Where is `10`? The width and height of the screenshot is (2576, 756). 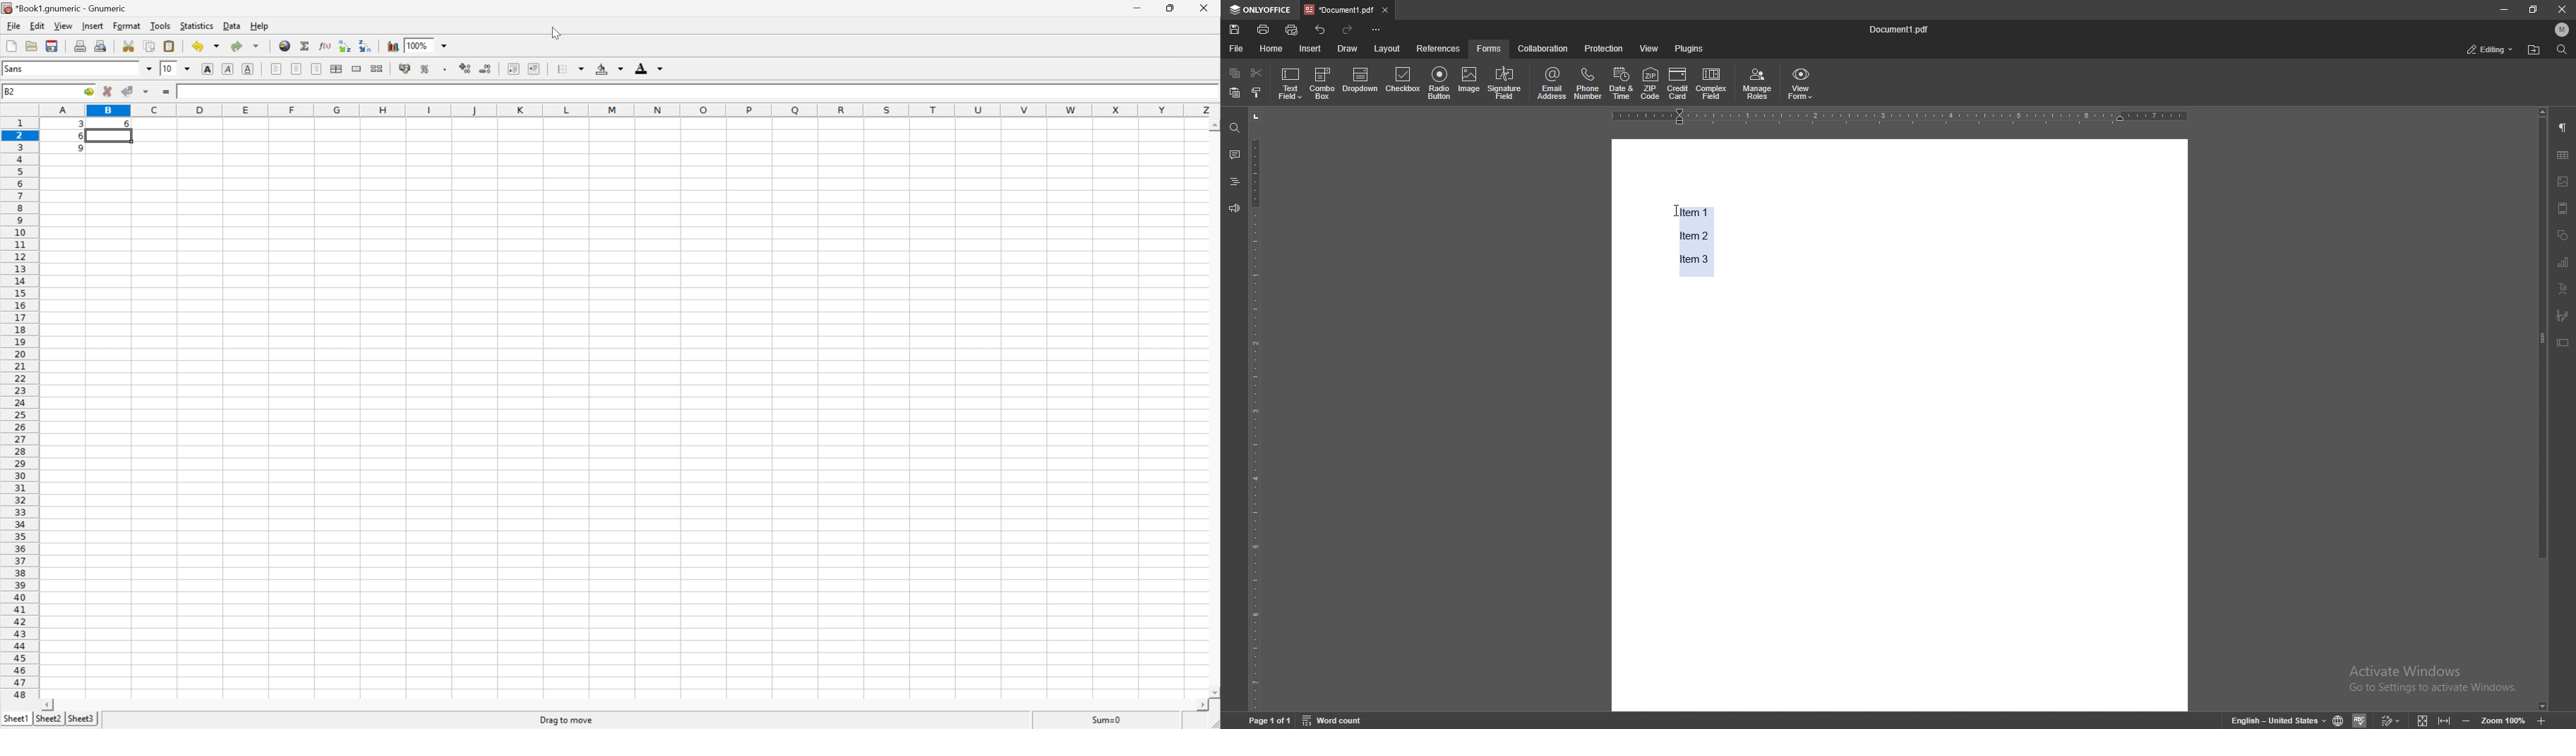 10 is located at coordinates (168, 69).